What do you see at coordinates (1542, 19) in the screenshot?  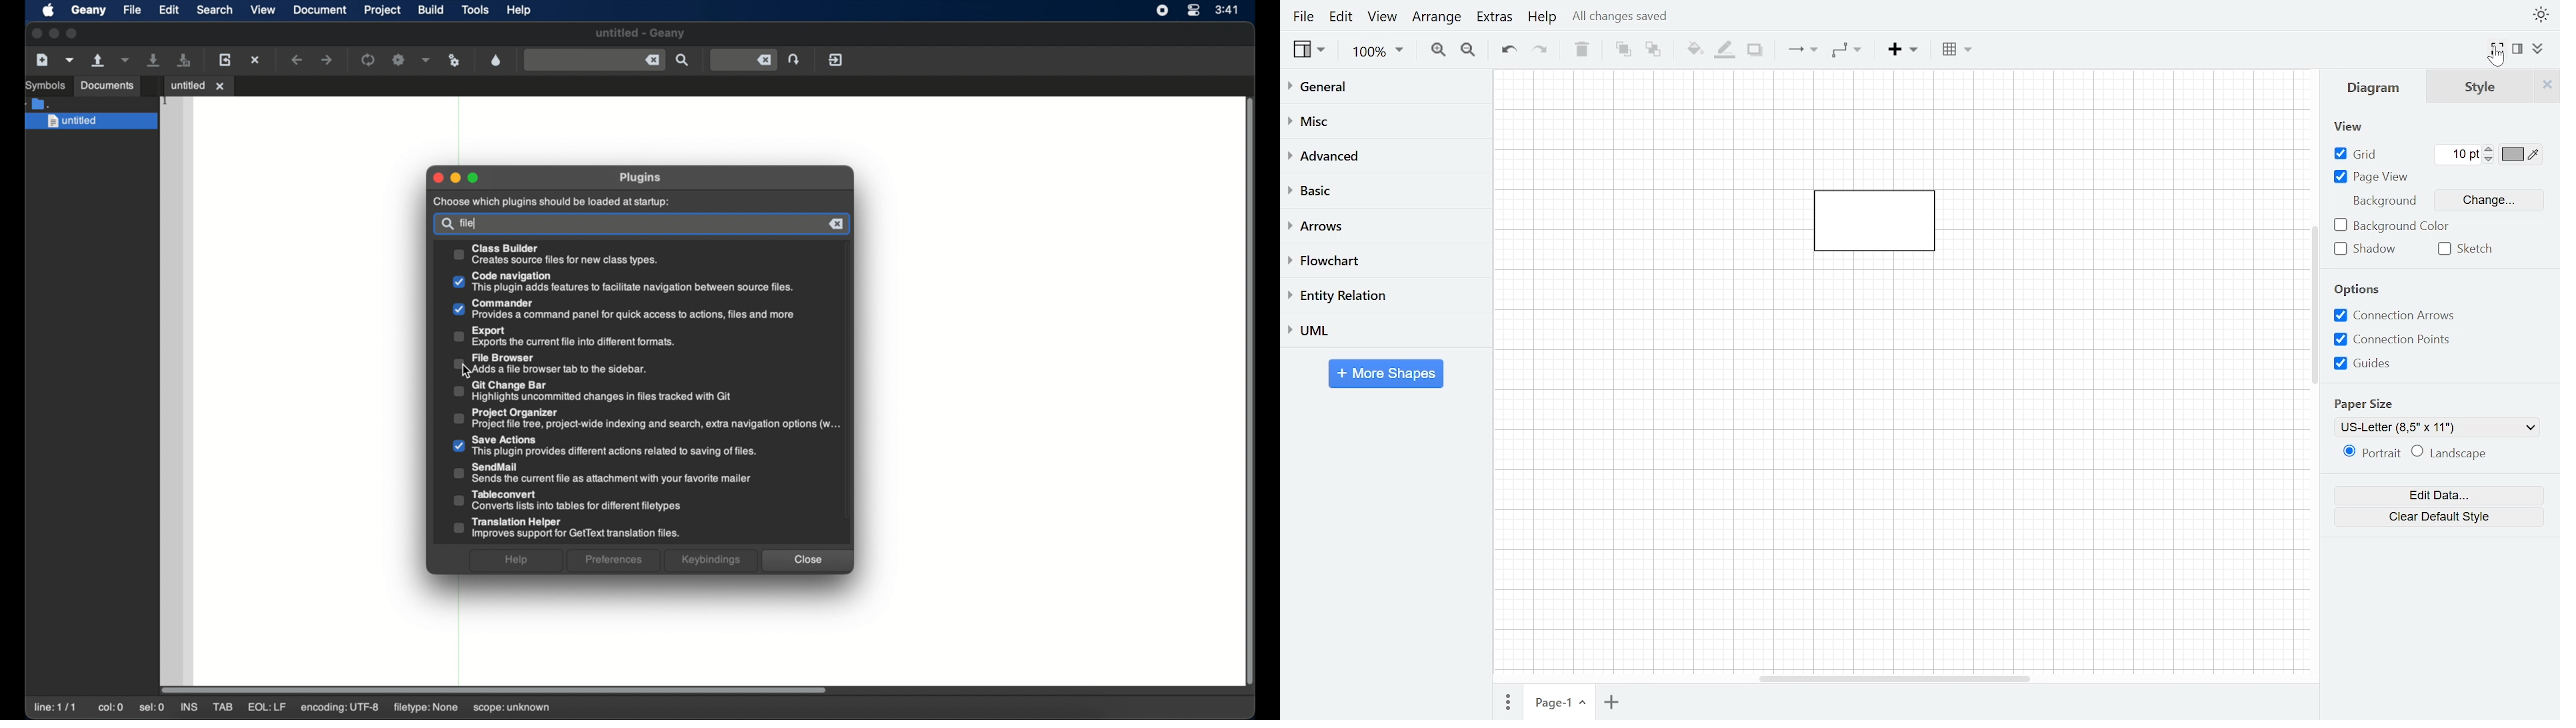 I see `Help` at bounding box center [1542, 19].